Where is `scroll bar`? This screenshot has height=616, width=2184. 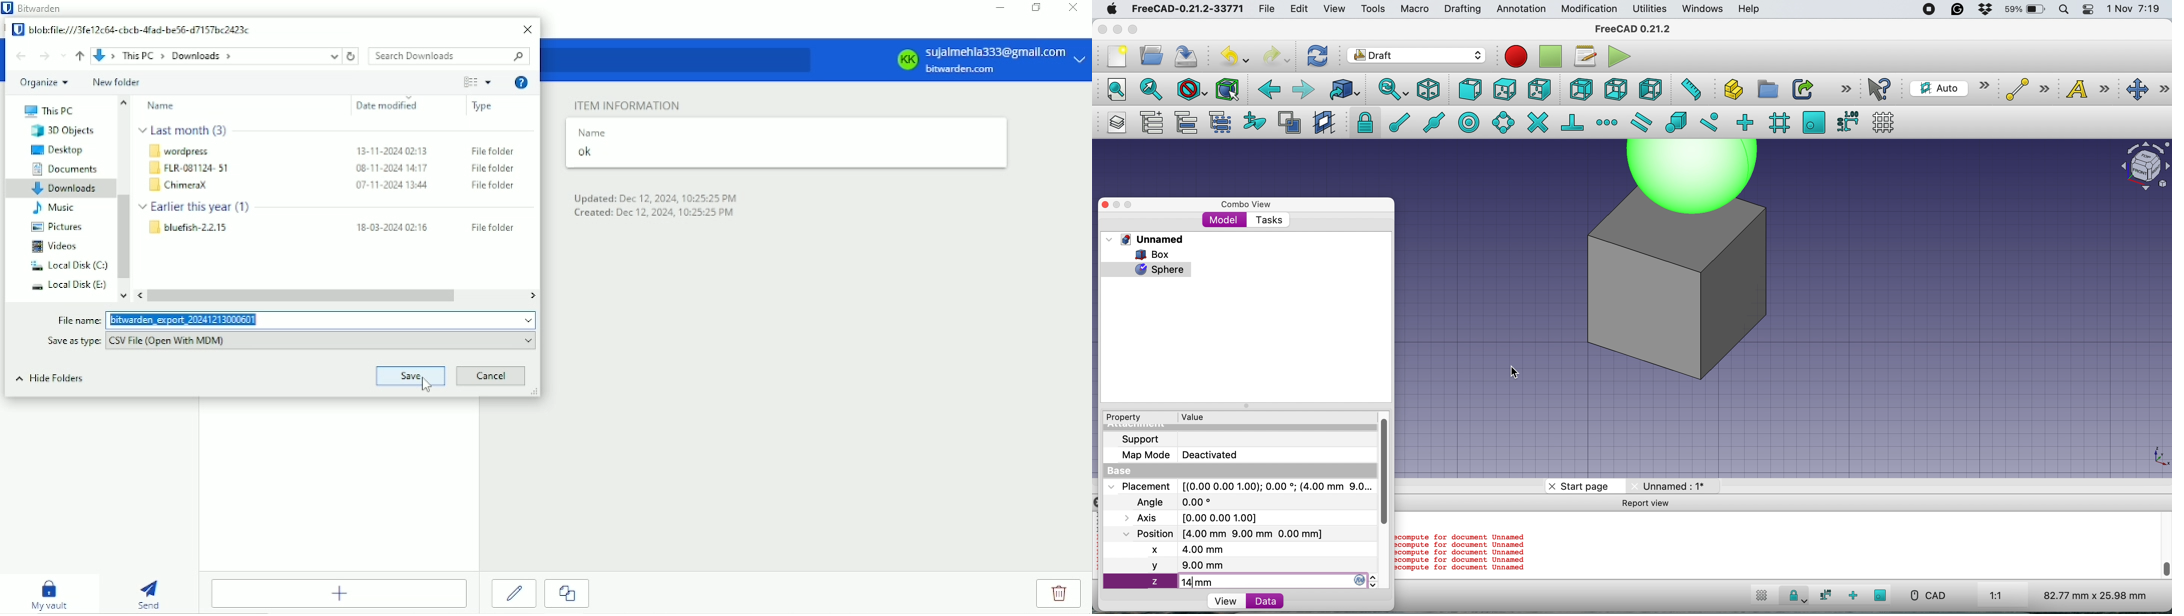 scroll bar is located at coordinates (2165, 542).